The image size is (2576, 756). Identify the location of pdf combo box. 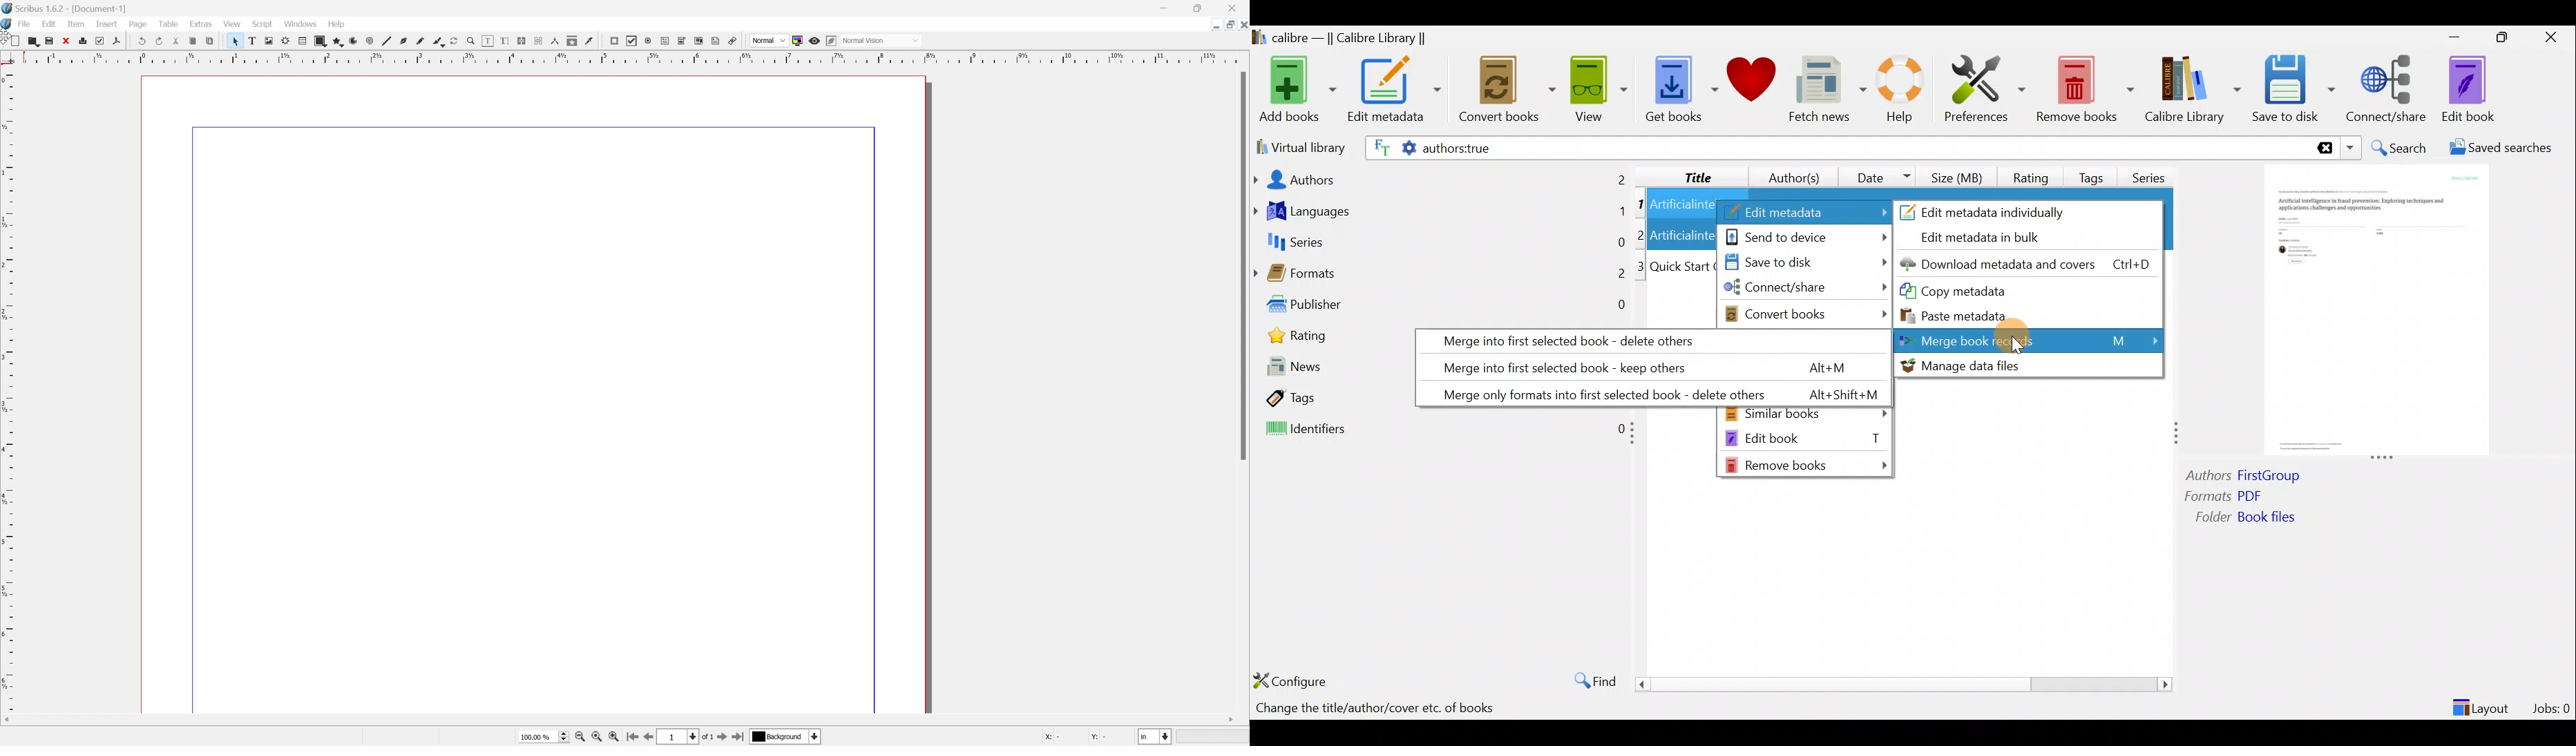
(682, 41).